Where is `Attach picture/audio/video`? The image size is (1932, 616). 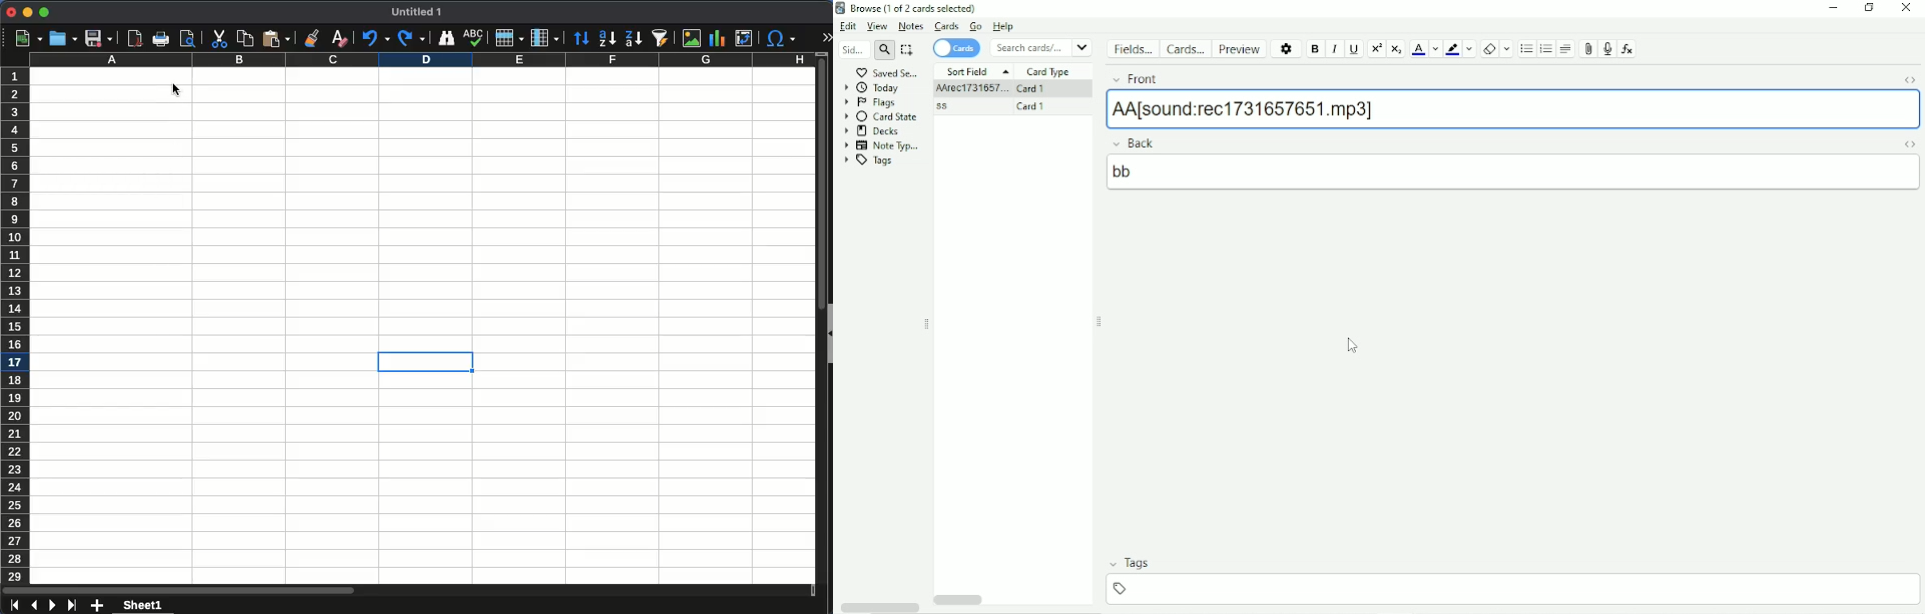
Attach picture/audio/video is located at coordinates (1587, 48).